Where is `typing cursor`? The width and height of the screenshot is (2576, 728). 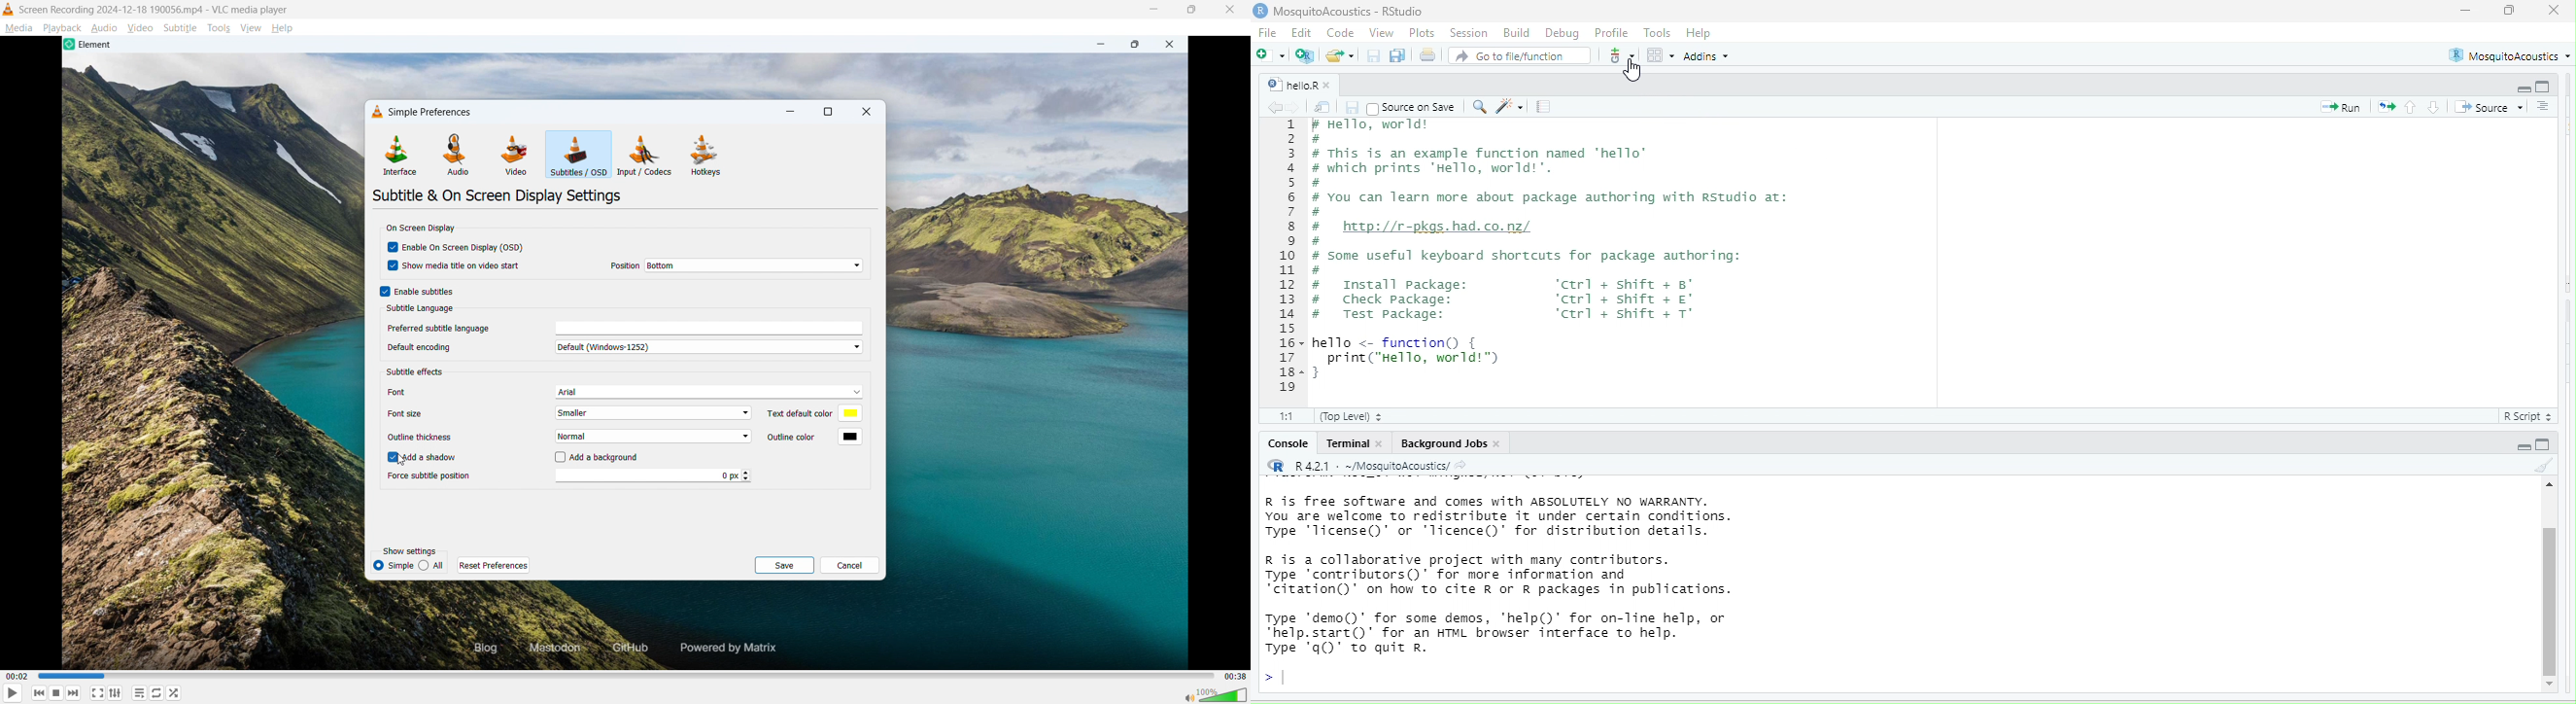
typing cursor is located at coordinates (1279, 678).